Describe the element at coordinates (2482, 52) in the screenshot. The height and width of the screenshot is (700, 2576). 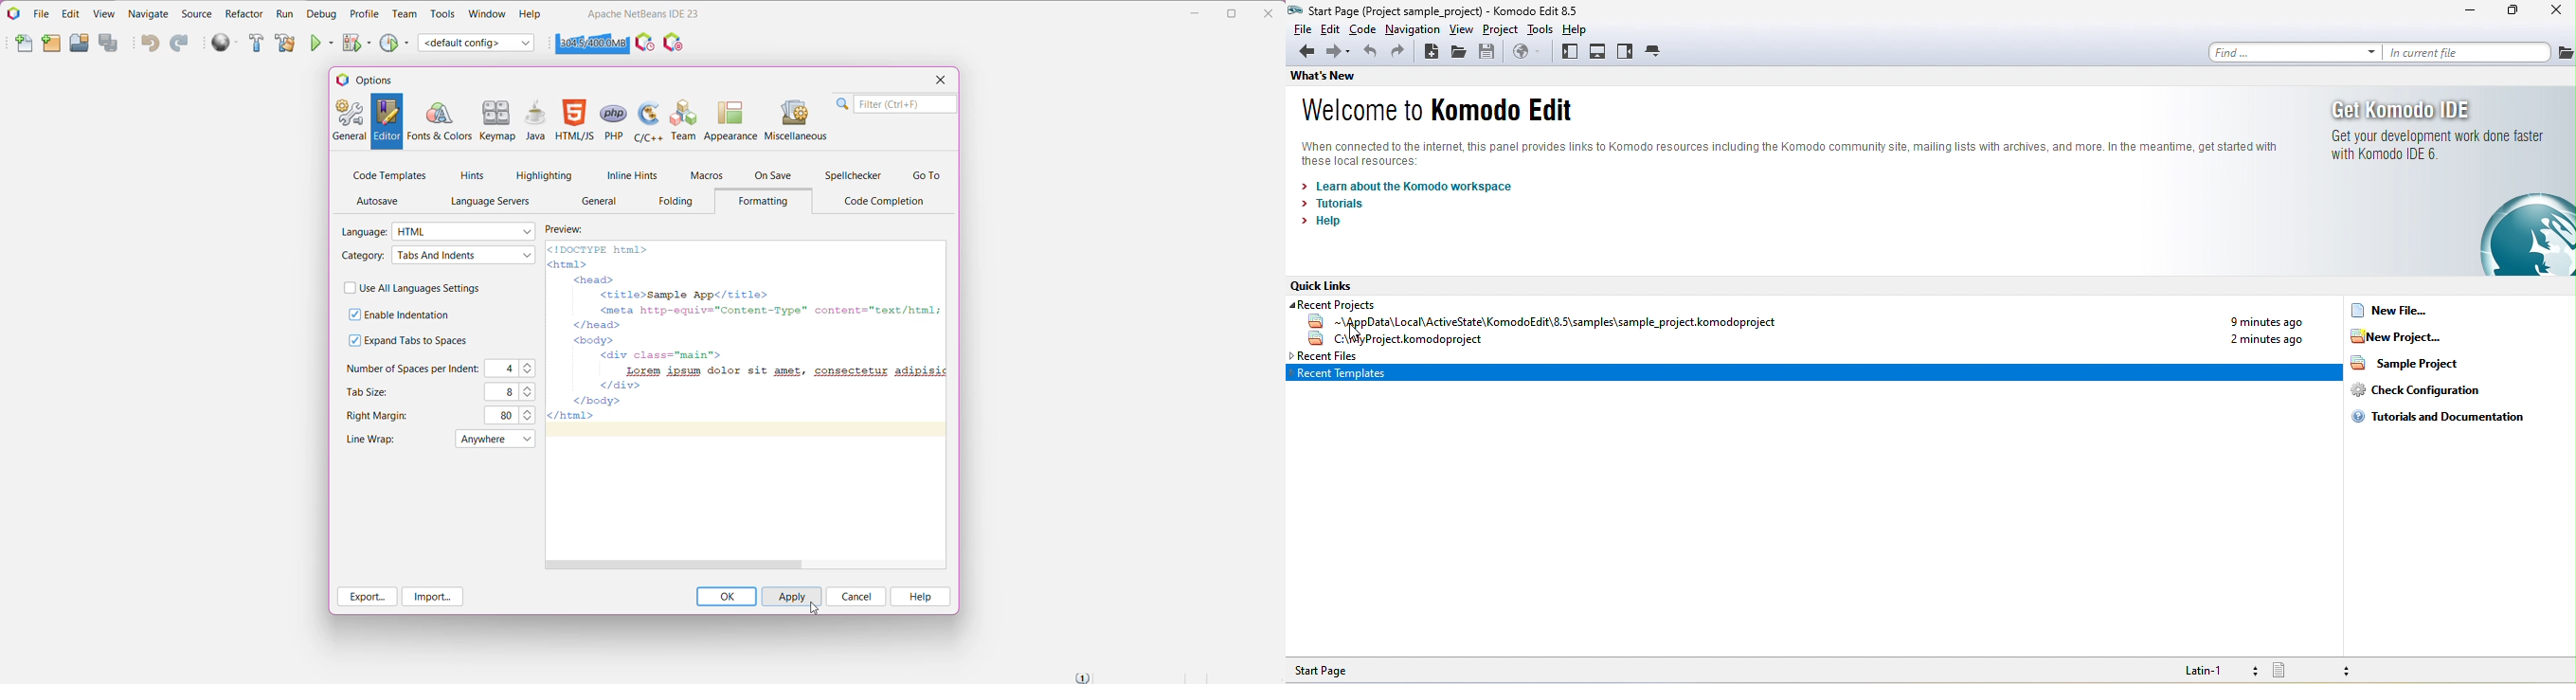
I see `in current file` at that location.